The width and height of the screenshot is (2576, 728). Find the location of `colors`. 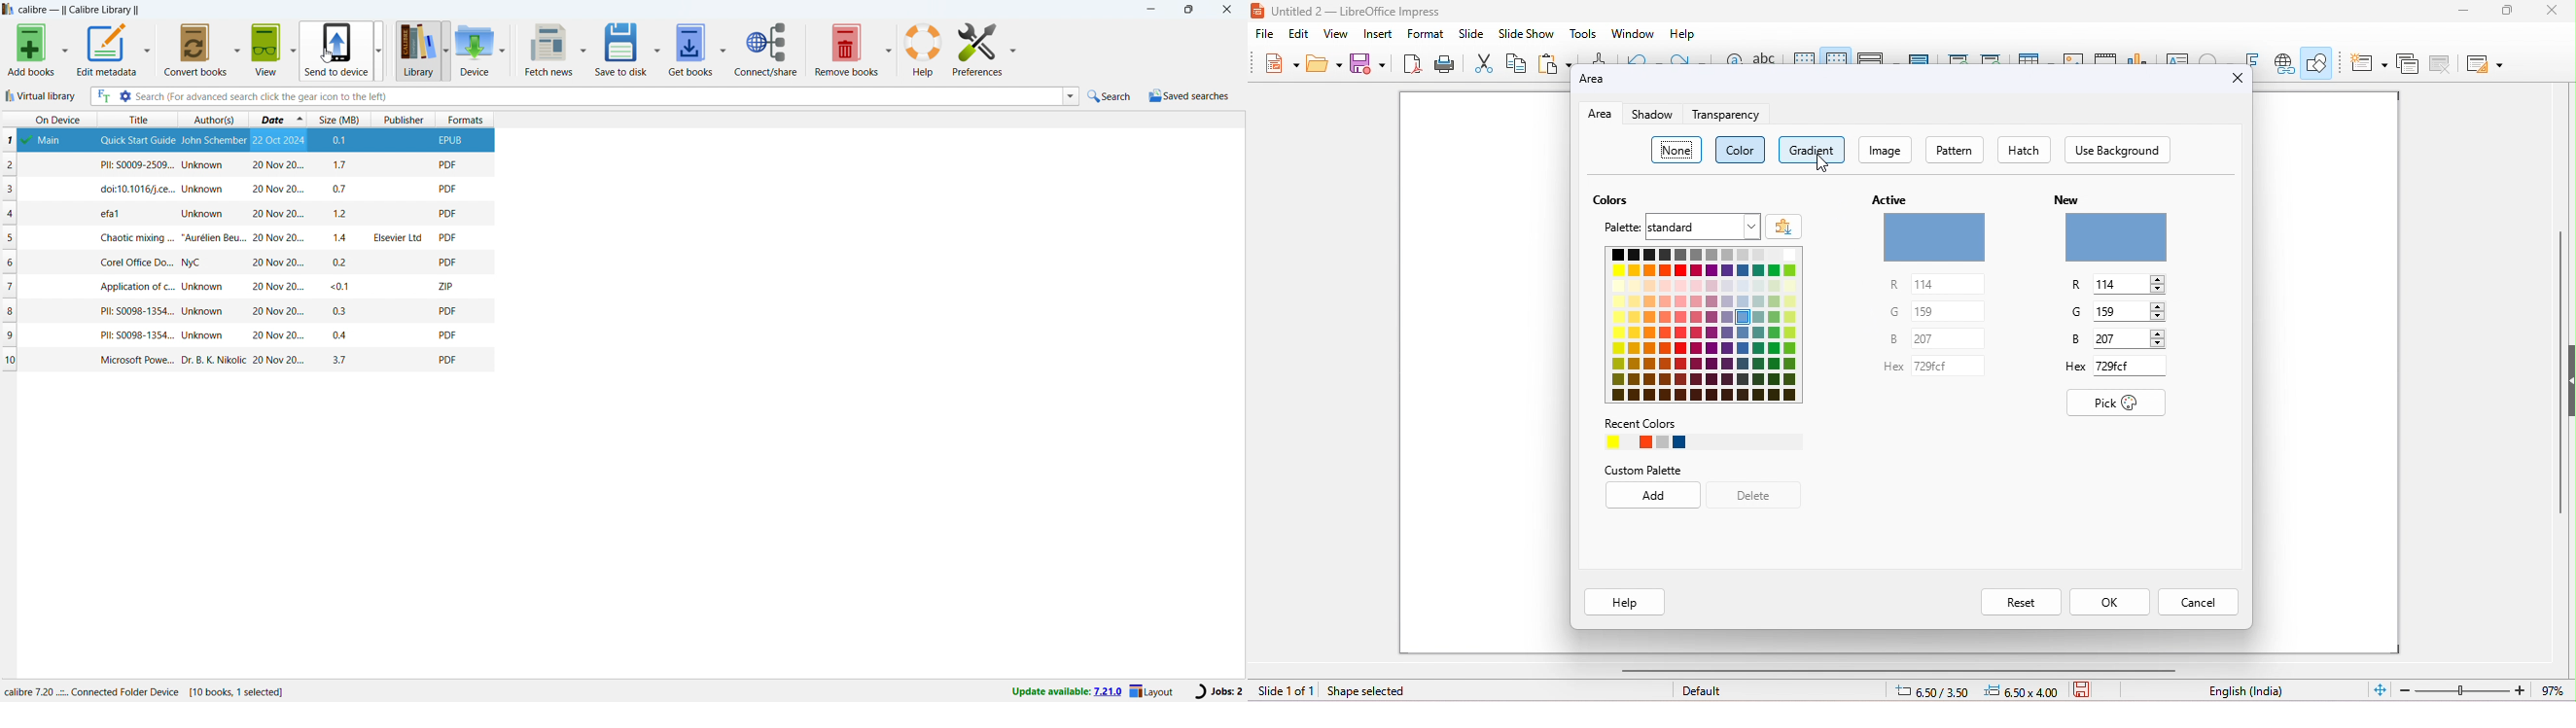

colors is located at coordinates (1611, 198).